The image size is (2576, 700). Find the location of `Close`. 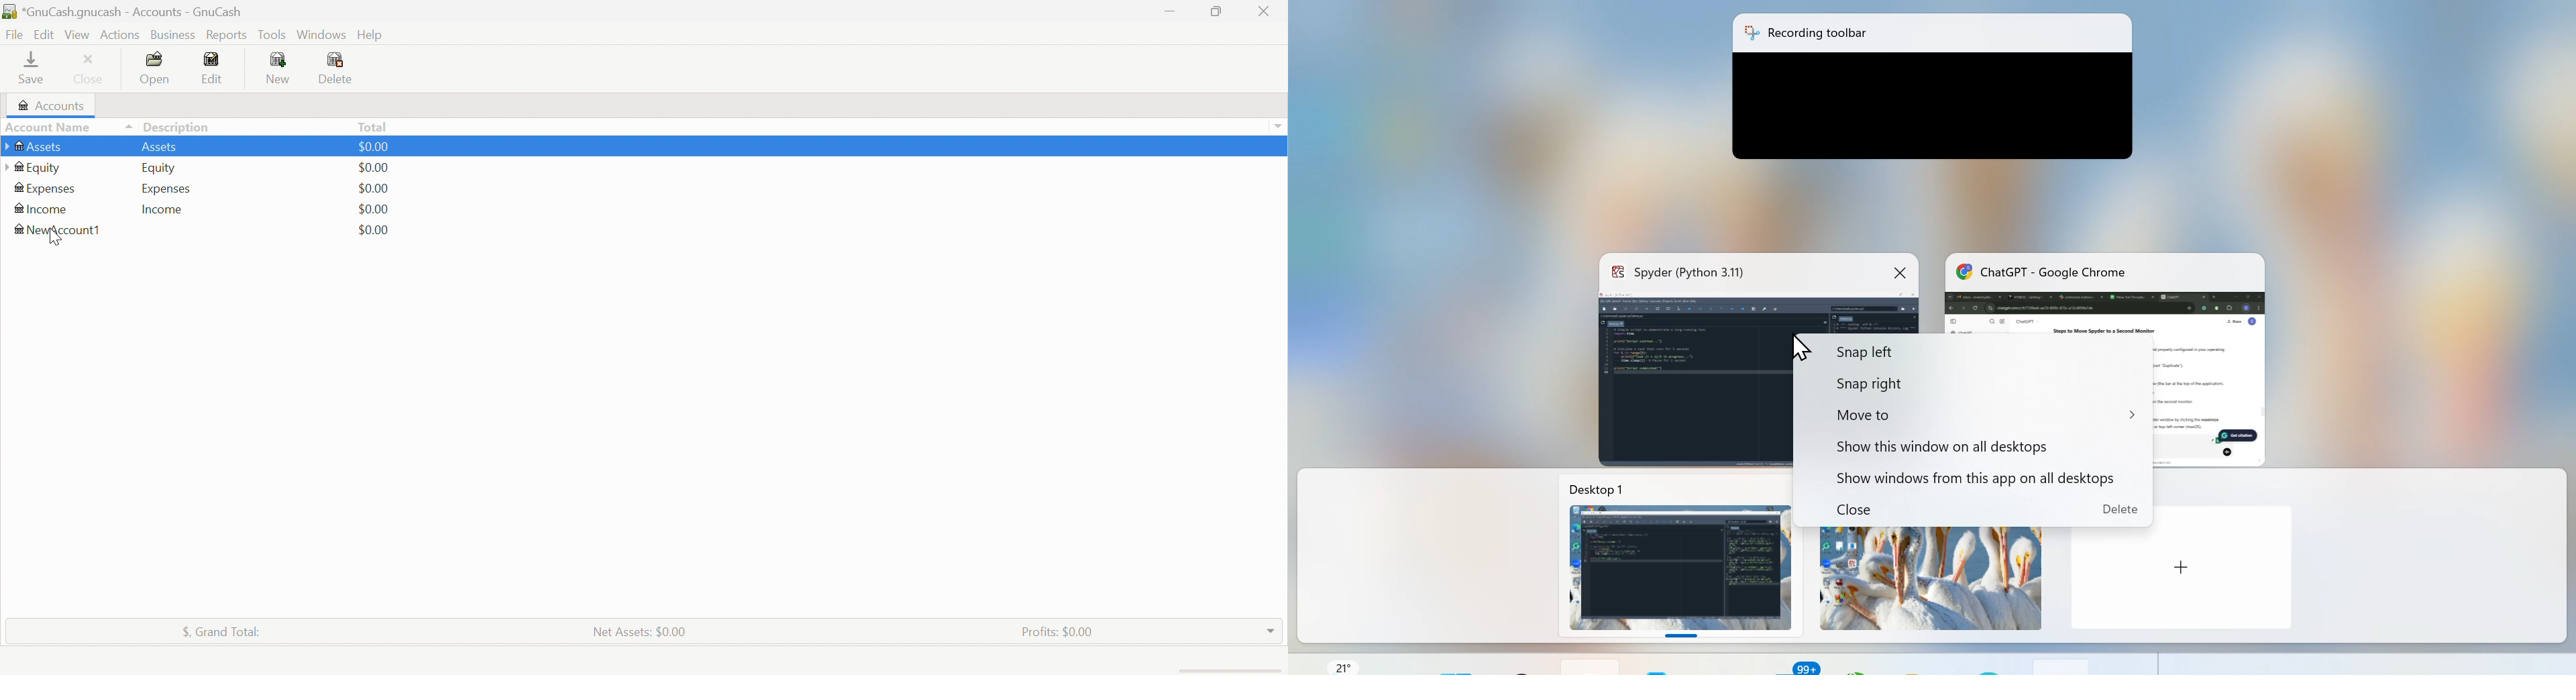

Close is located at coordinates (1986, 511).